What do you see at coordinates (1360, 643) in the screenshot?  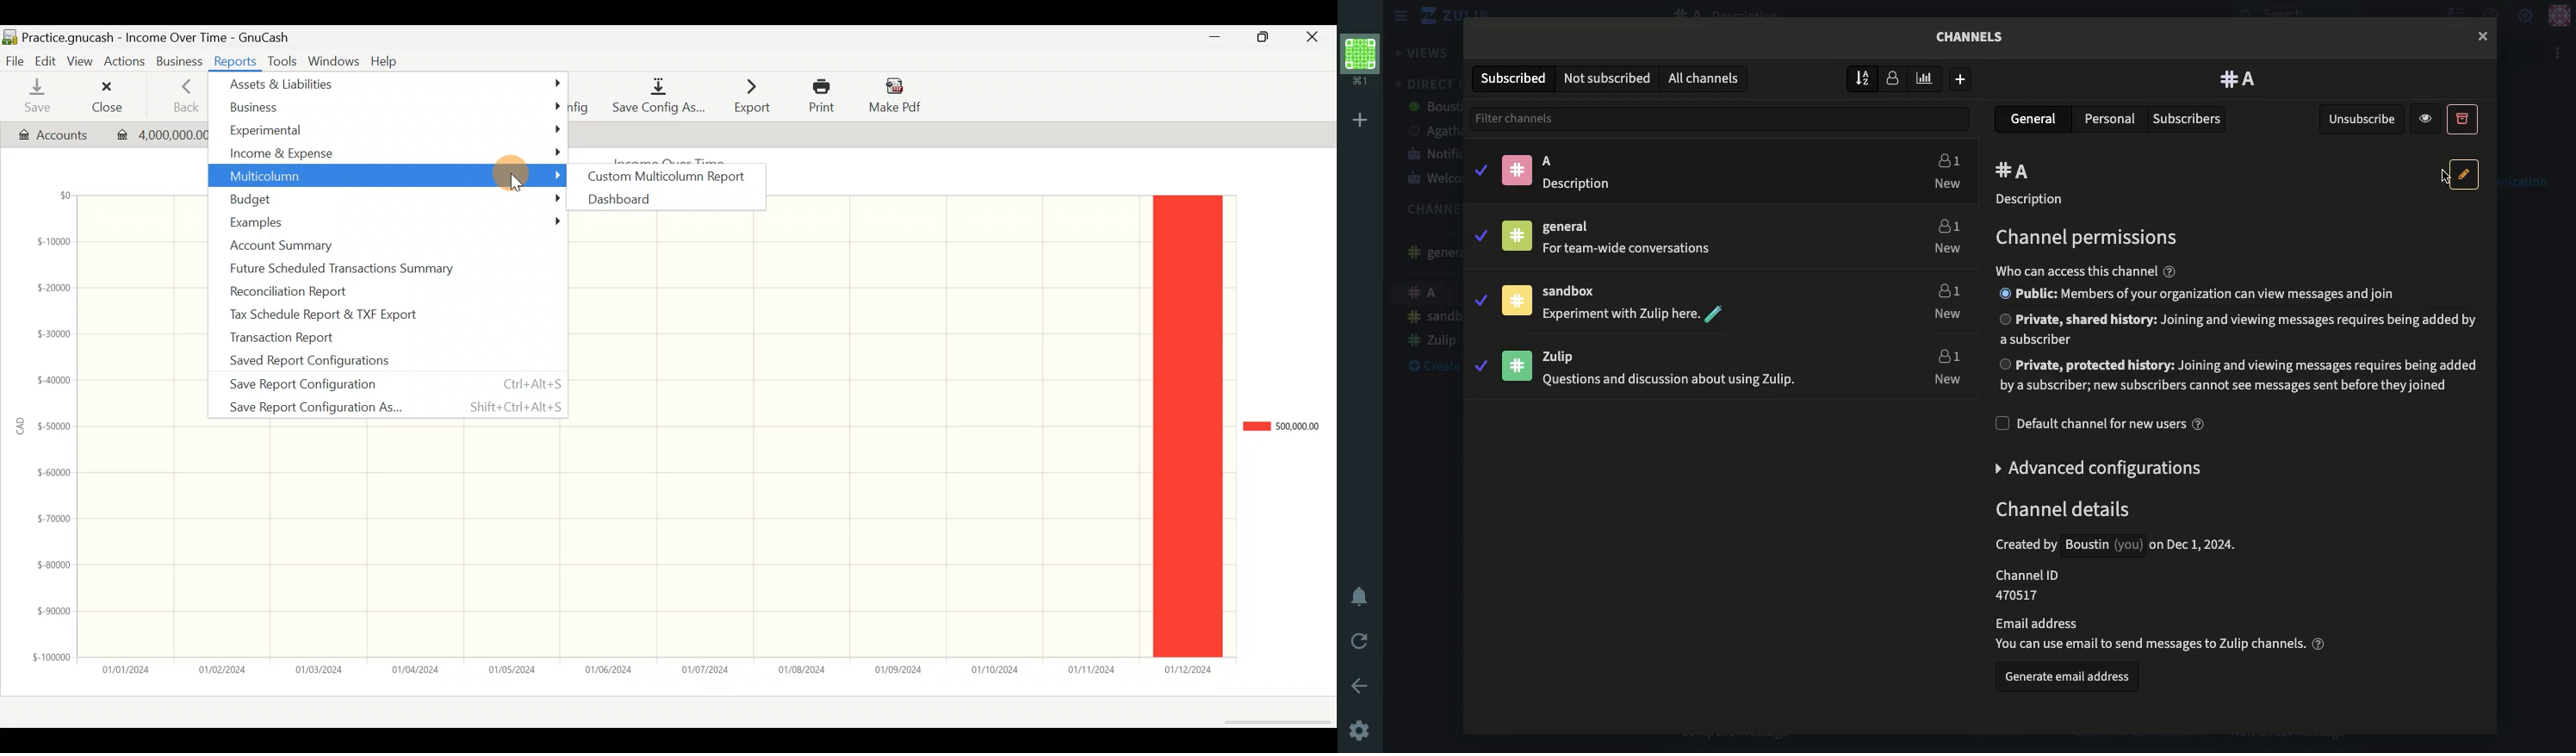 I see `Refresh` at bounding box center [1360, 643].